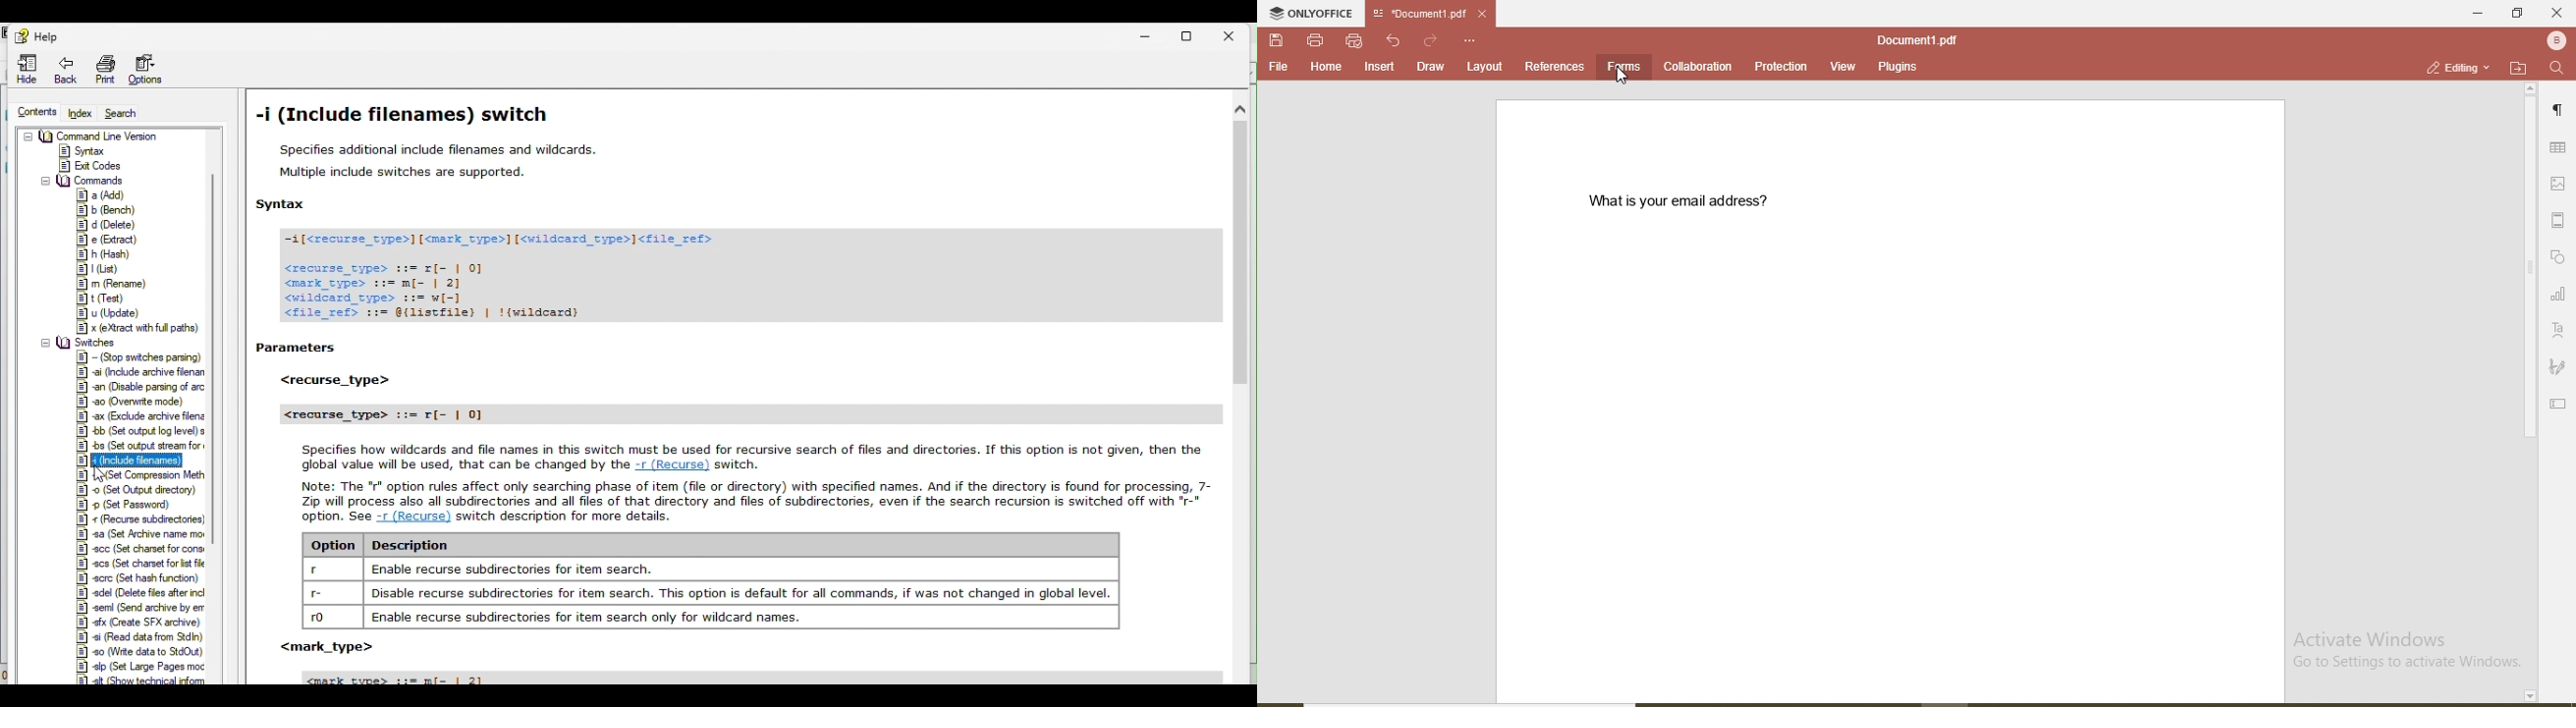 The image size is (2576, 728). I want to click on what is your email address?, so click(1689, 201).